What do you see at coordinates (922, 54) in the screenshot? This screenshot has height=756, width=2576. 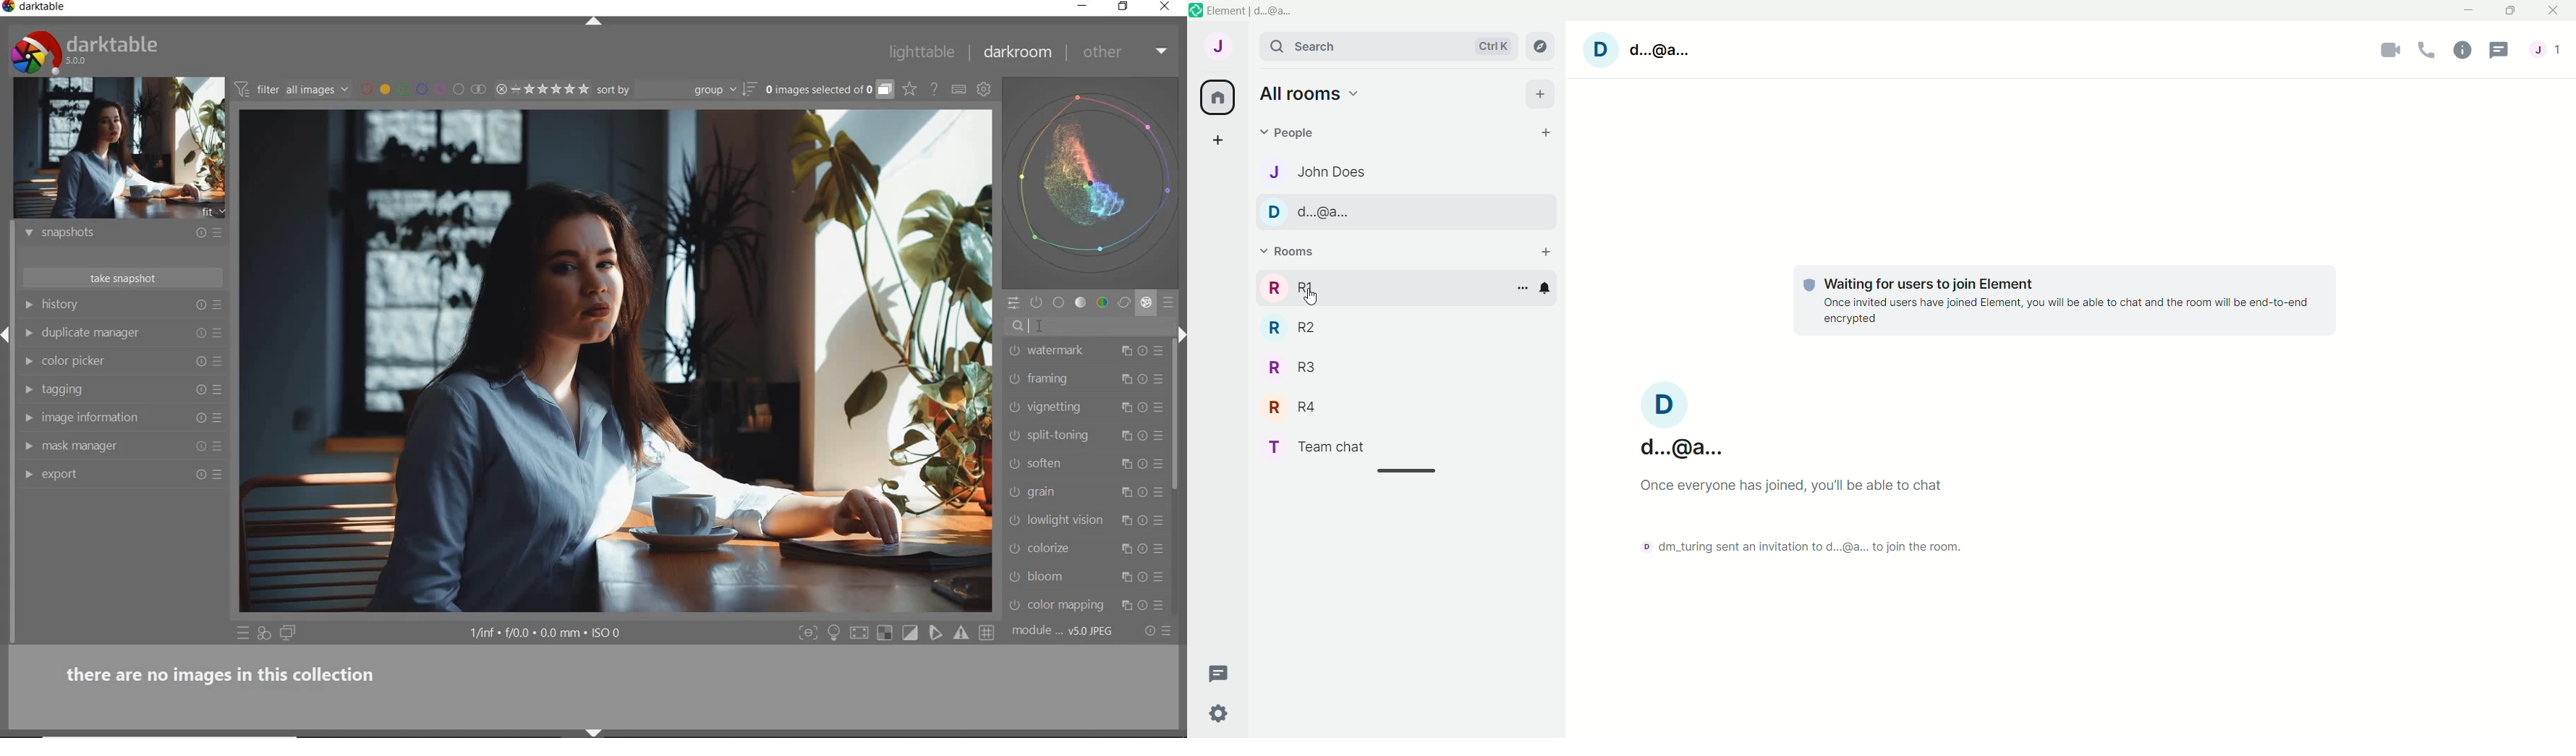 I see `lighttable` at bounding box center [922, 54].